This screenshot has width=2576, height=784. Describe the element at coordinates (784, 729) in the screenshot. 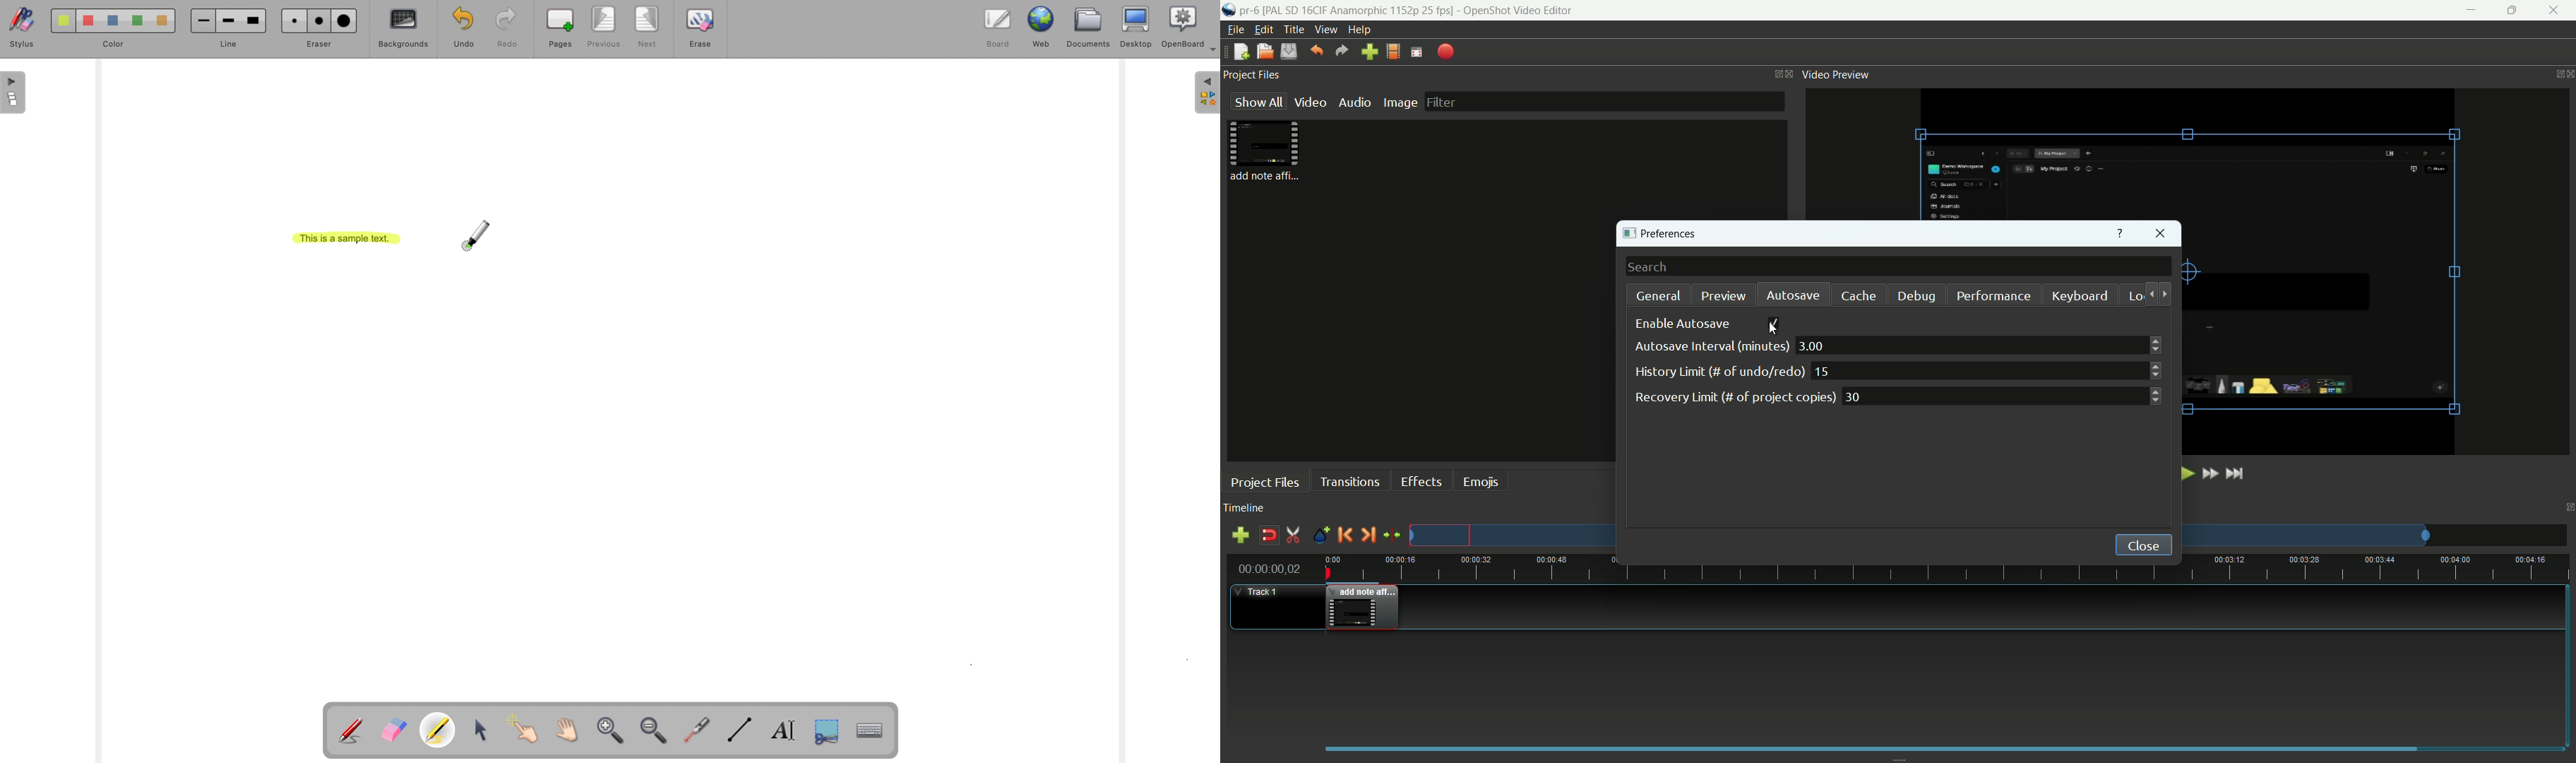

I see `write text` at that location.